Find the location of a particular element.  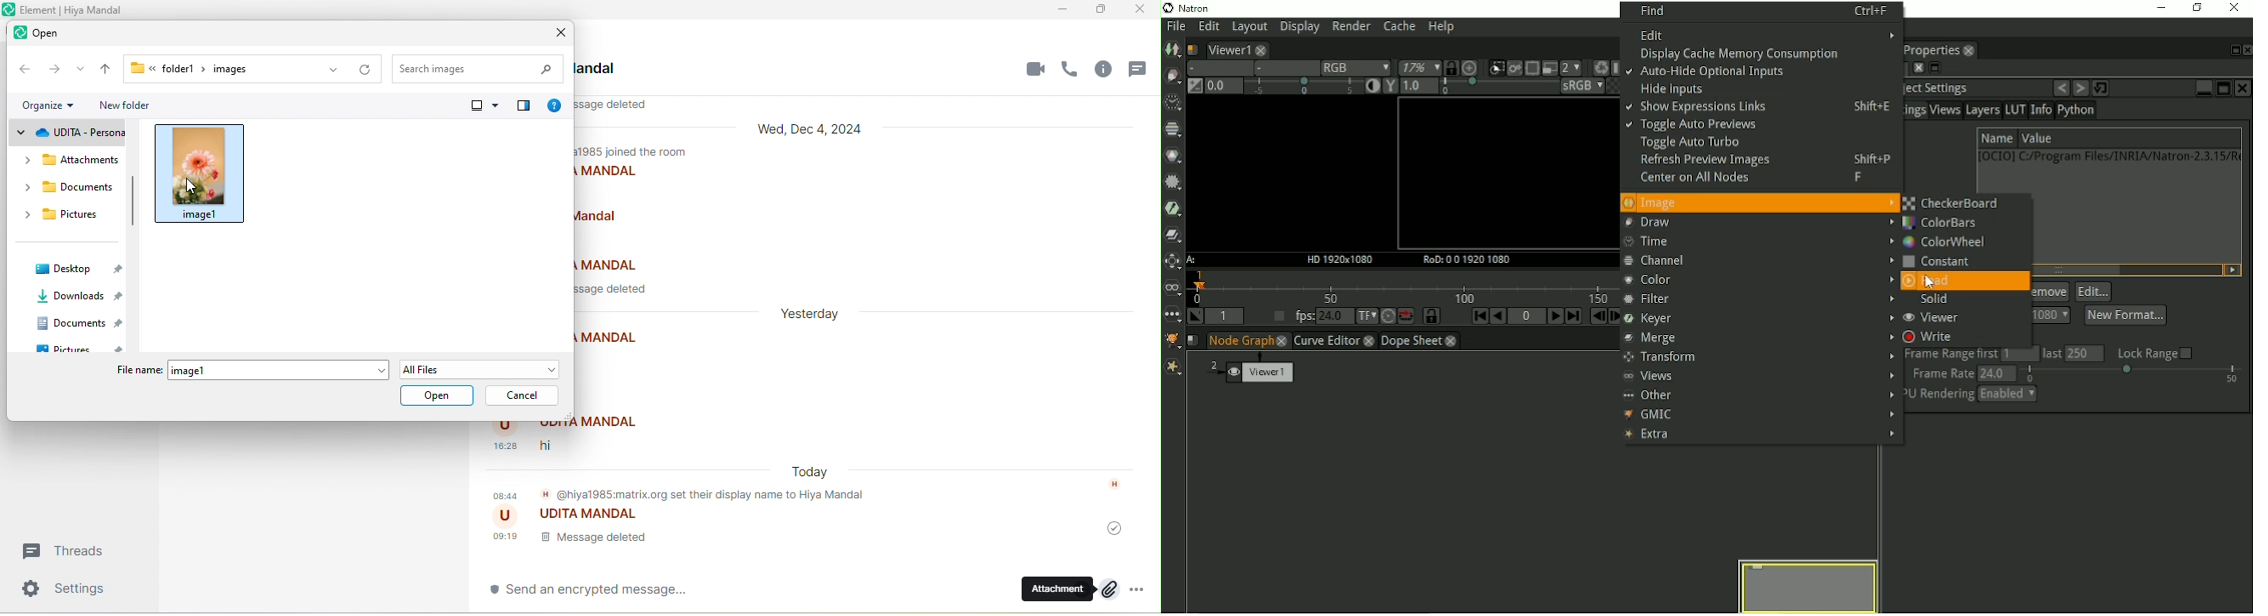

organize is located at coordinates (51, 106).